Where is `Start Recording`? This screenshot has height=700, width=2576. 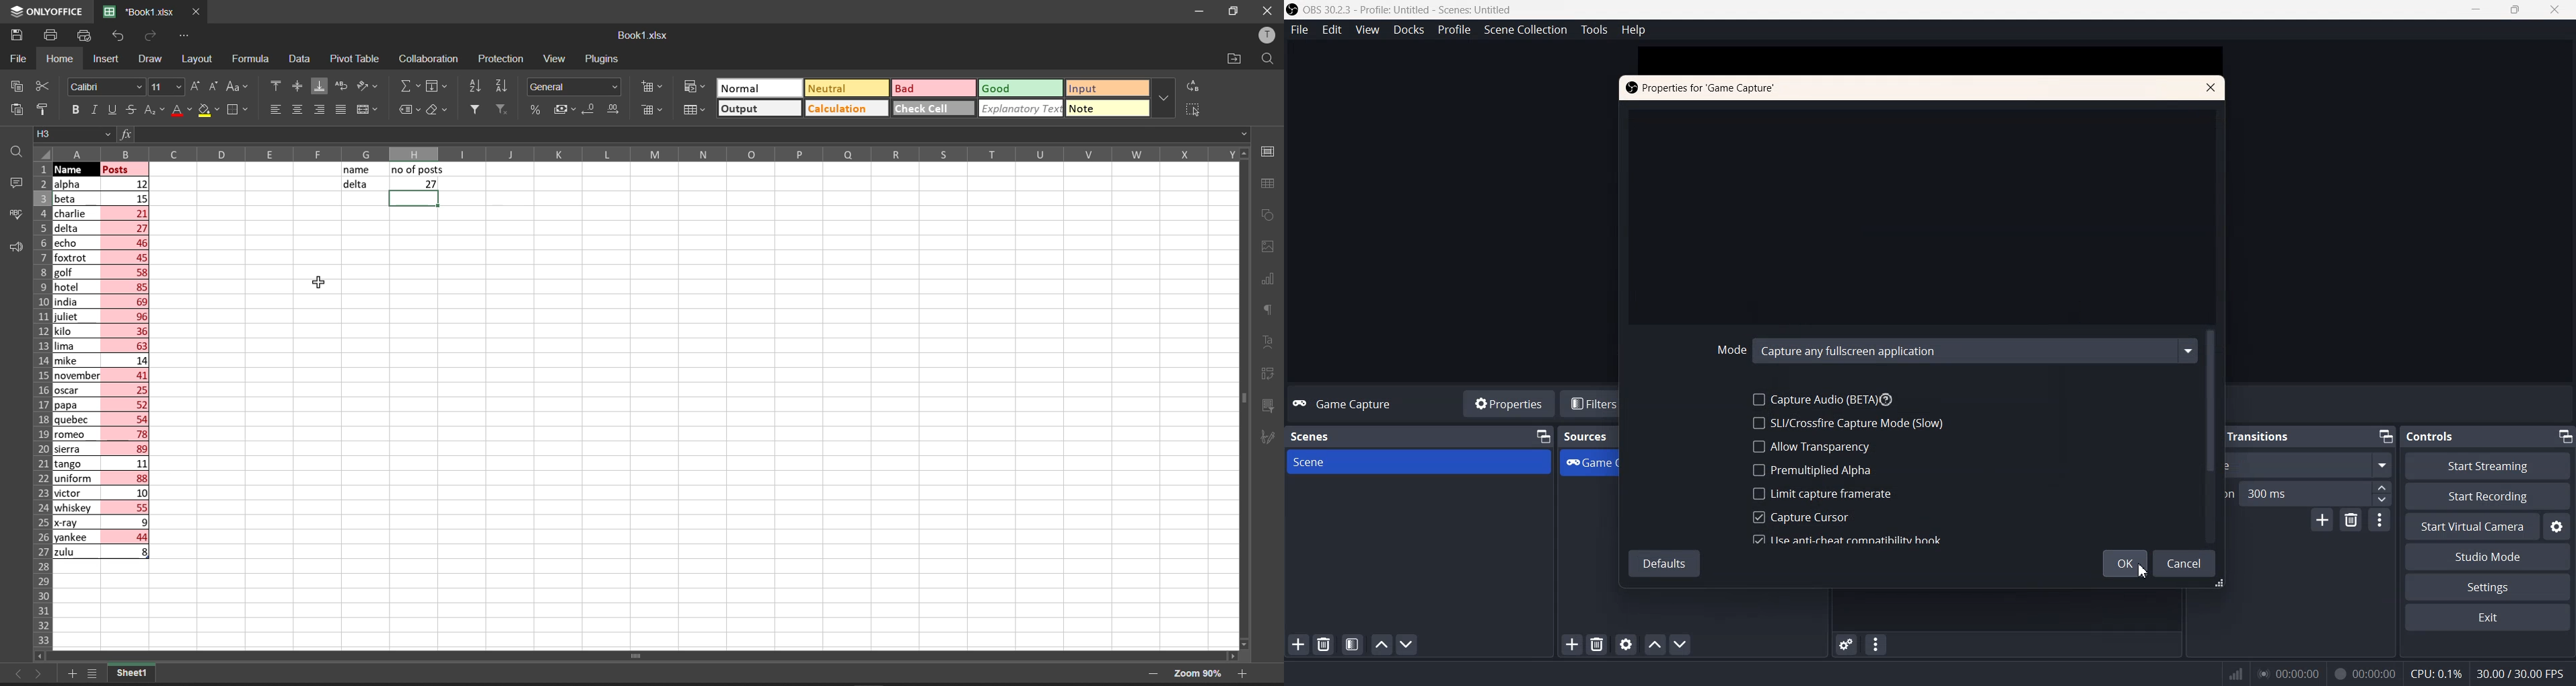
Start Recording is located at coordinates (2487, 496).